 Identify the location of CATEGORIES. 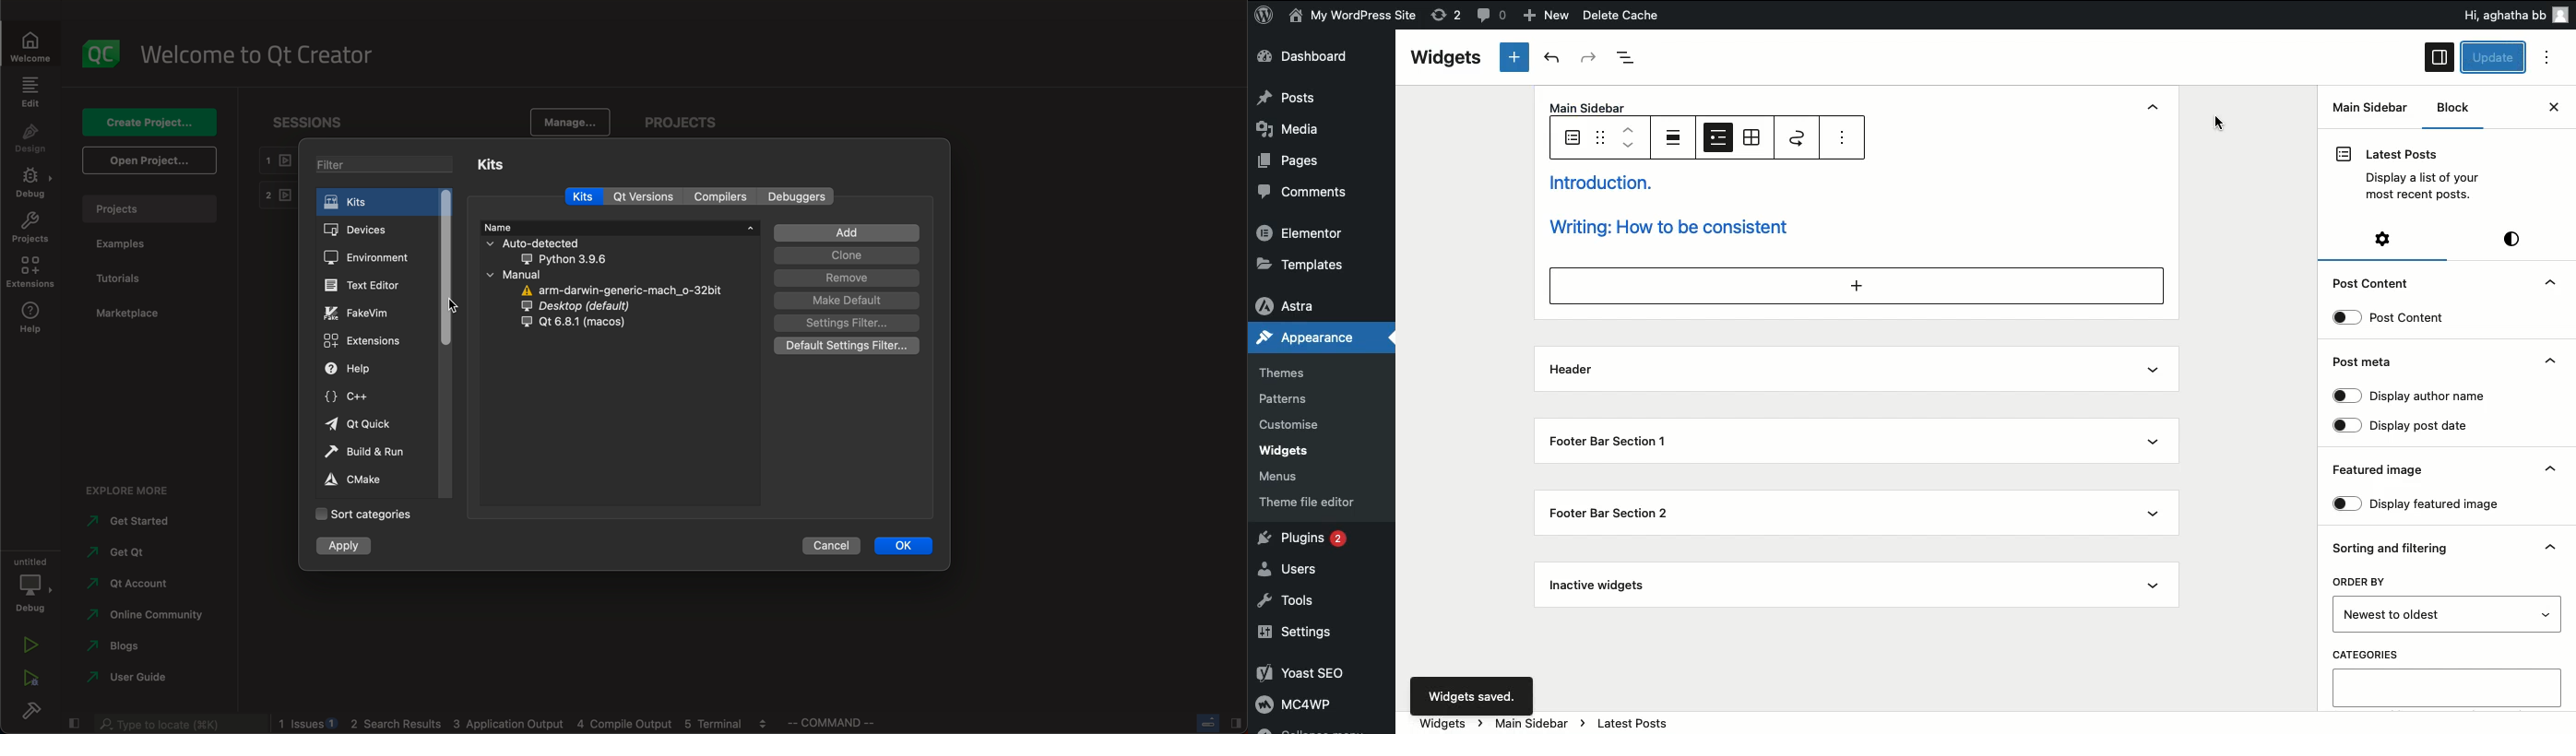
(2366, 654).